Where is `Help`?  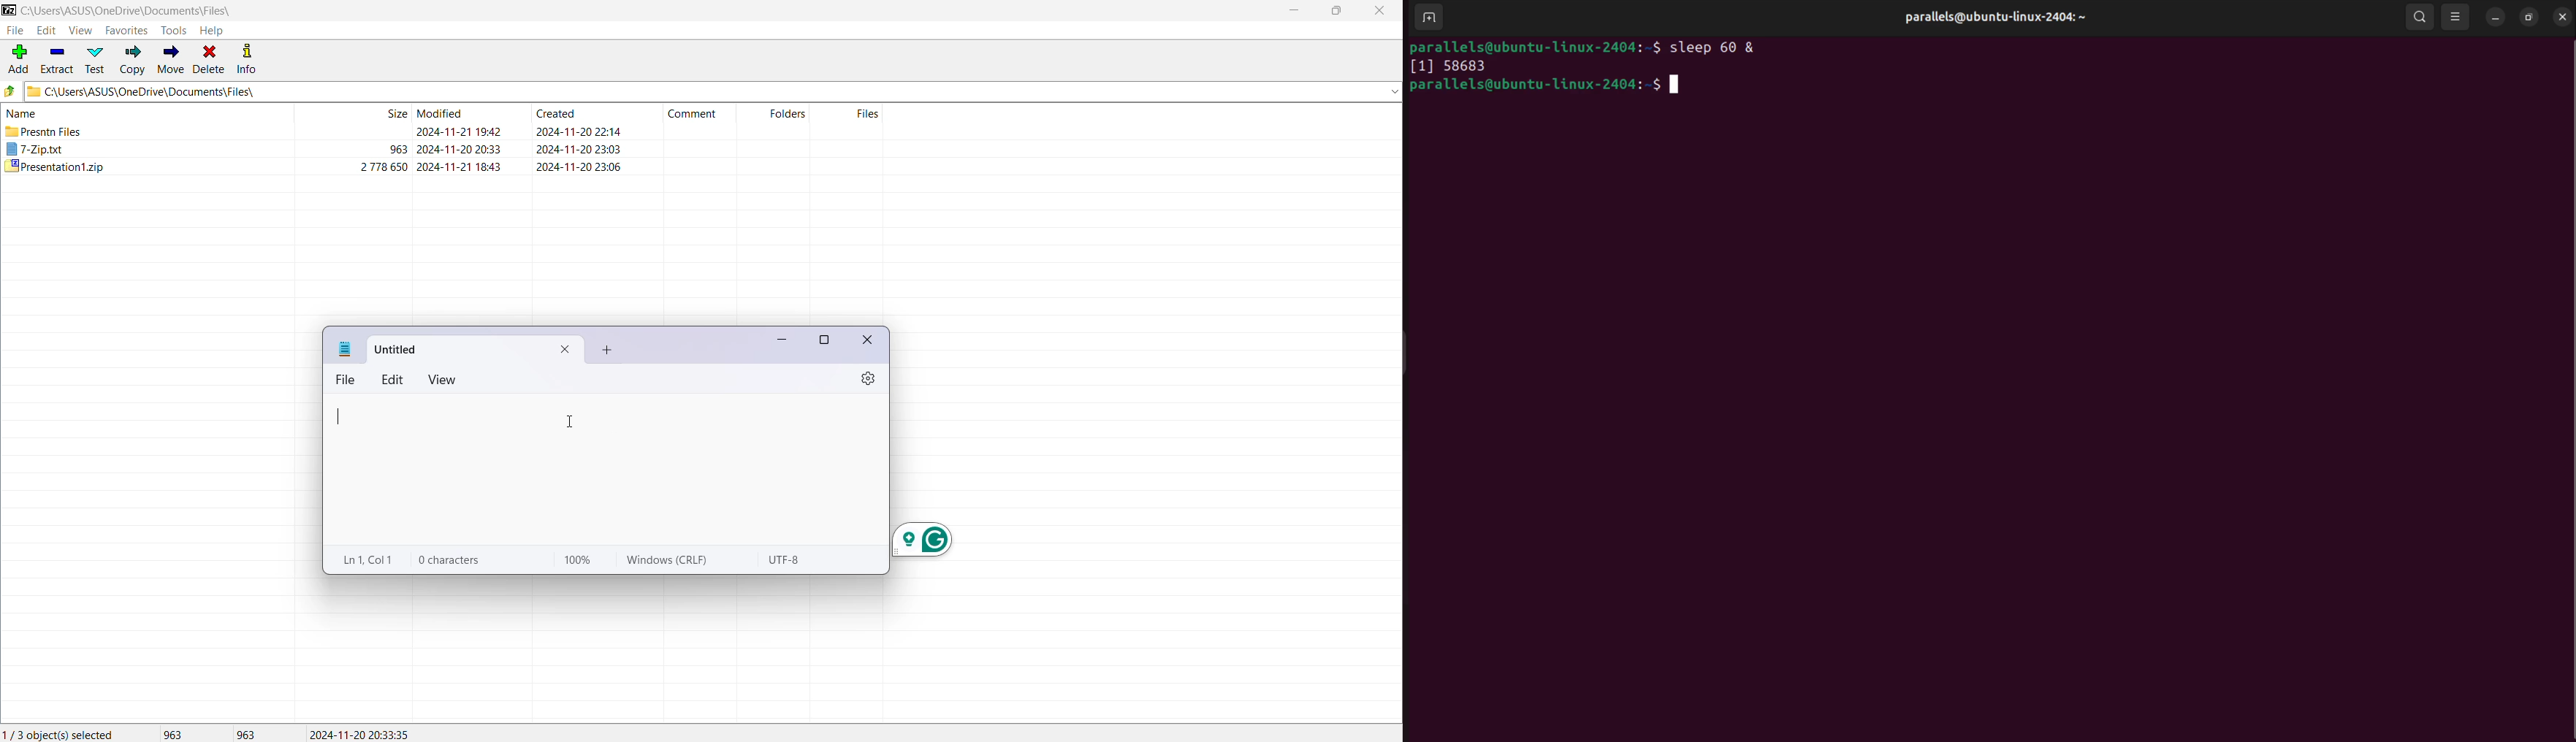
Help is located at coordinates (212, 30).